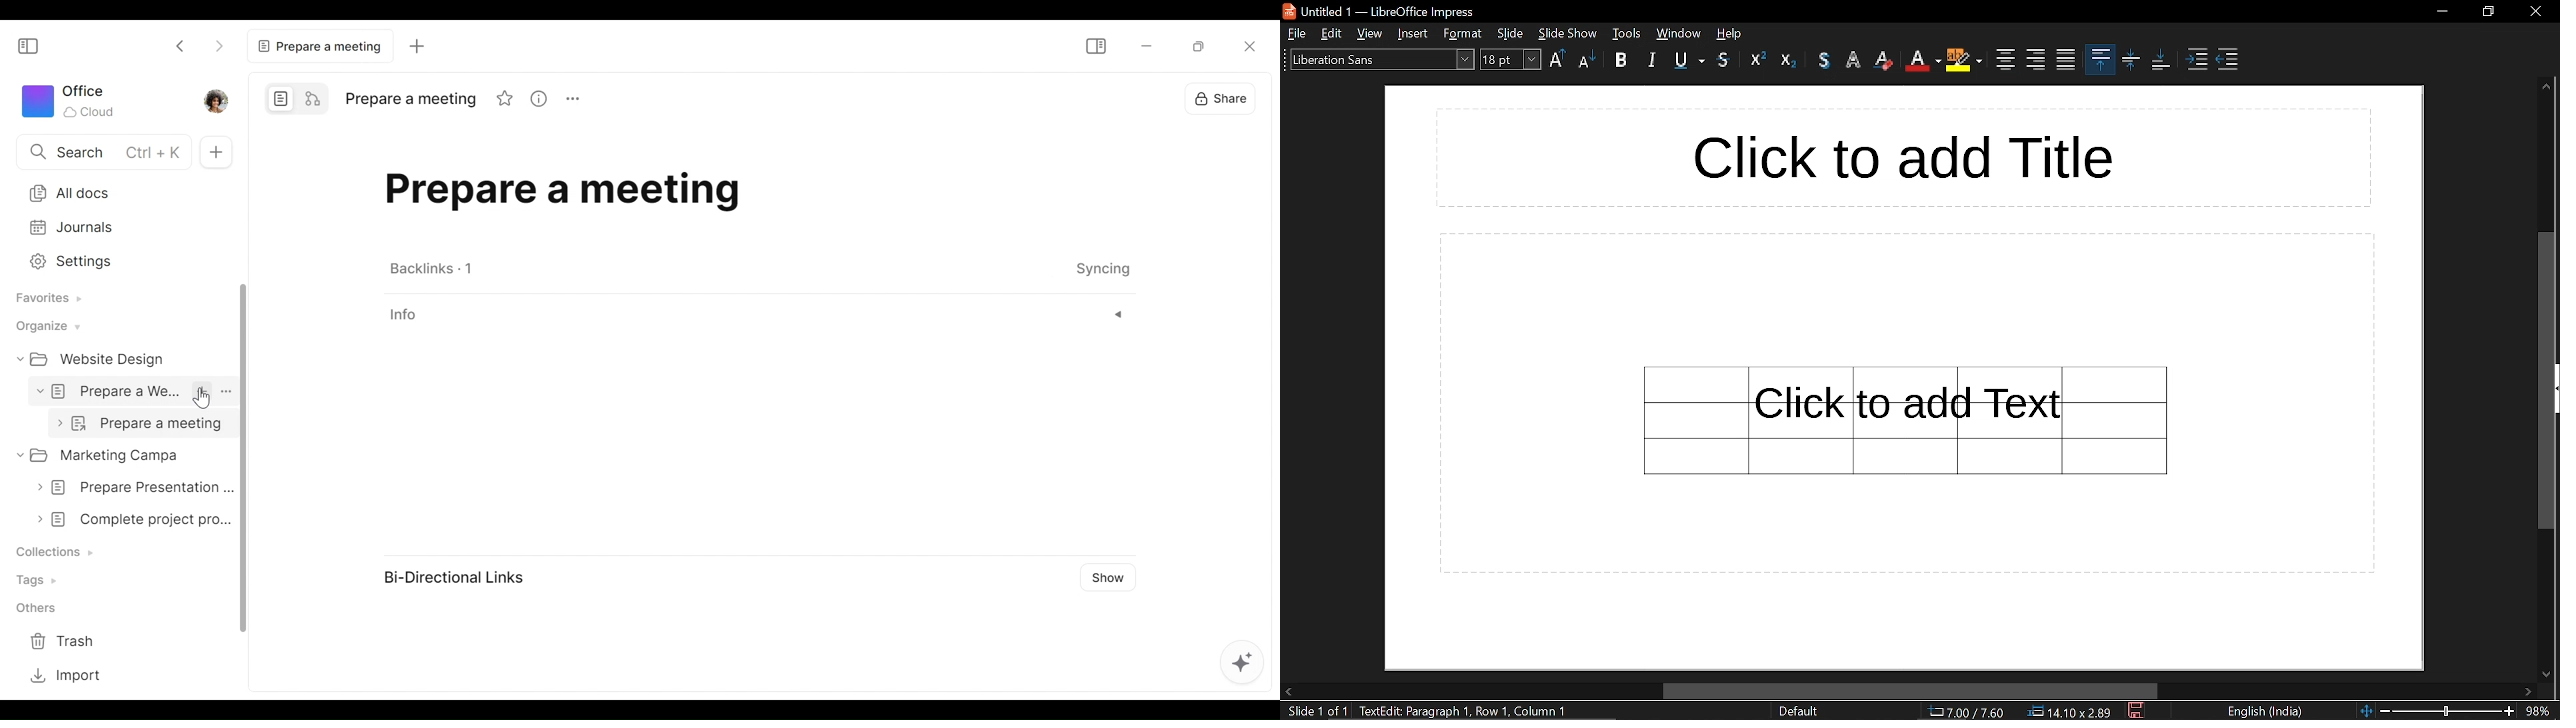  What do you see at coordinates (415, 99) in the screenshot?
I see `Title` at bounding box center [415, 99].